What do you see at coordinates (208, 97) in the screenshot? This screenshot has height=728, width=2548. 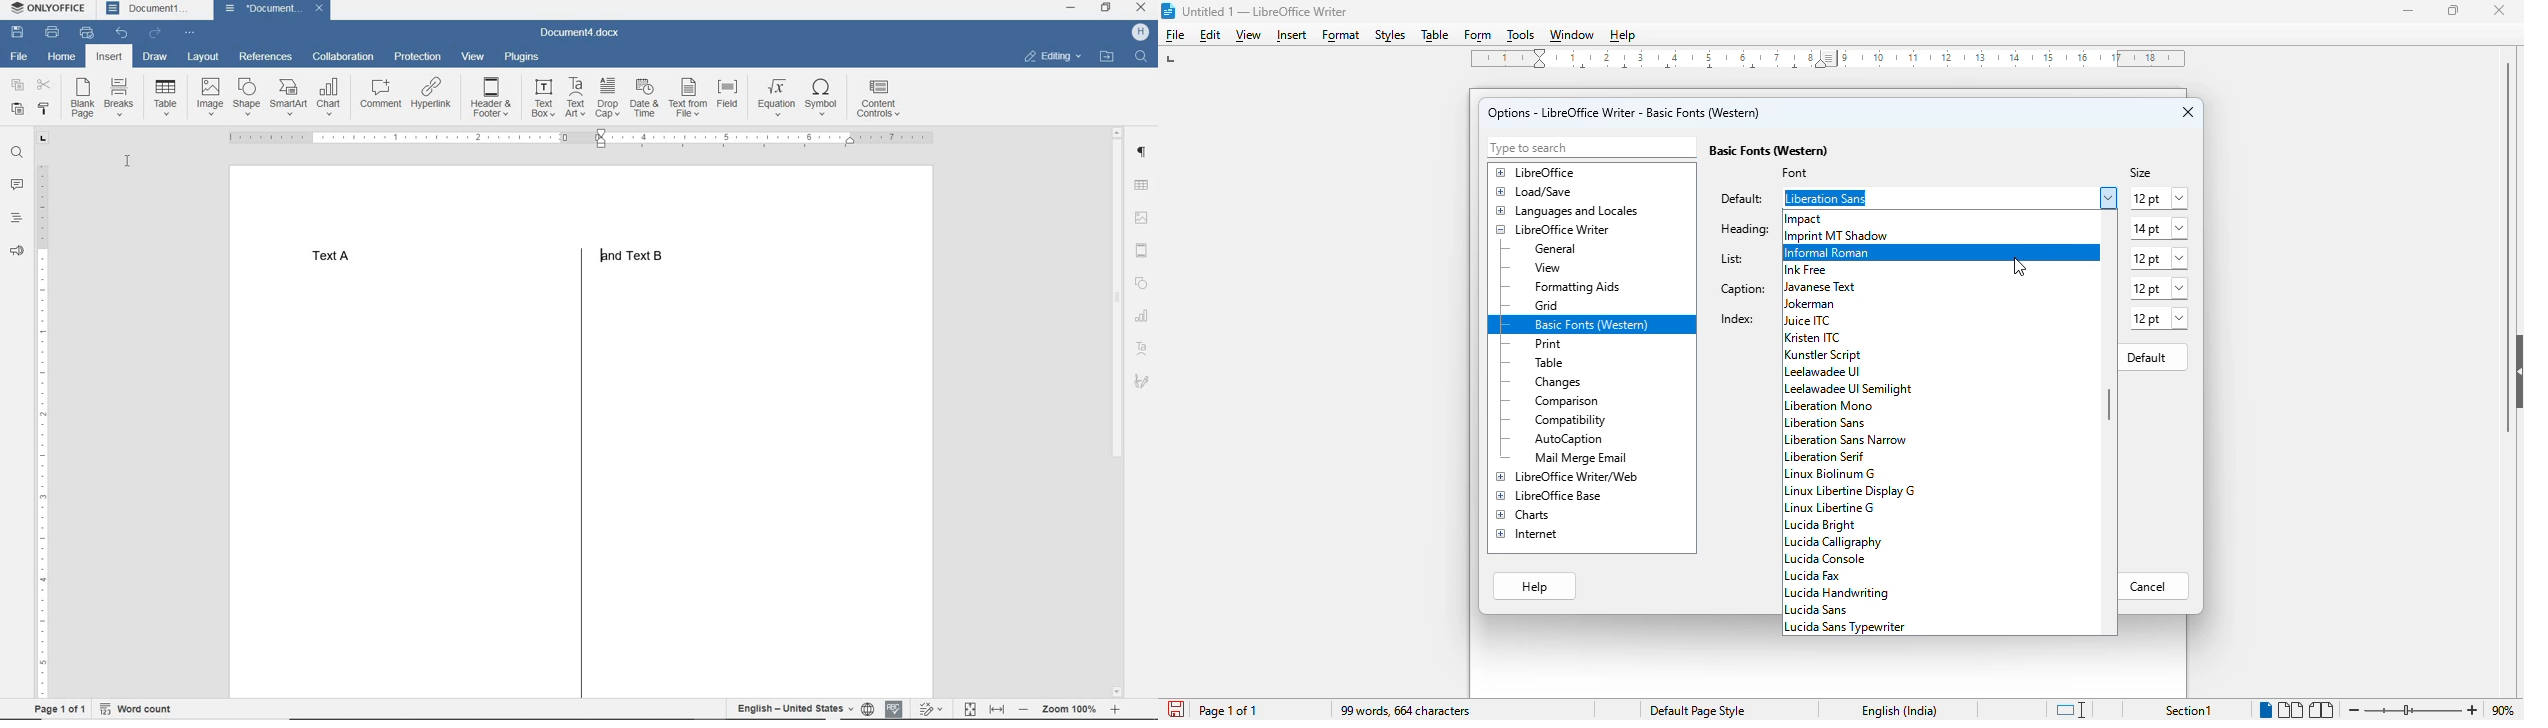 I see `IMAGE` at bounding box center [208, 97].